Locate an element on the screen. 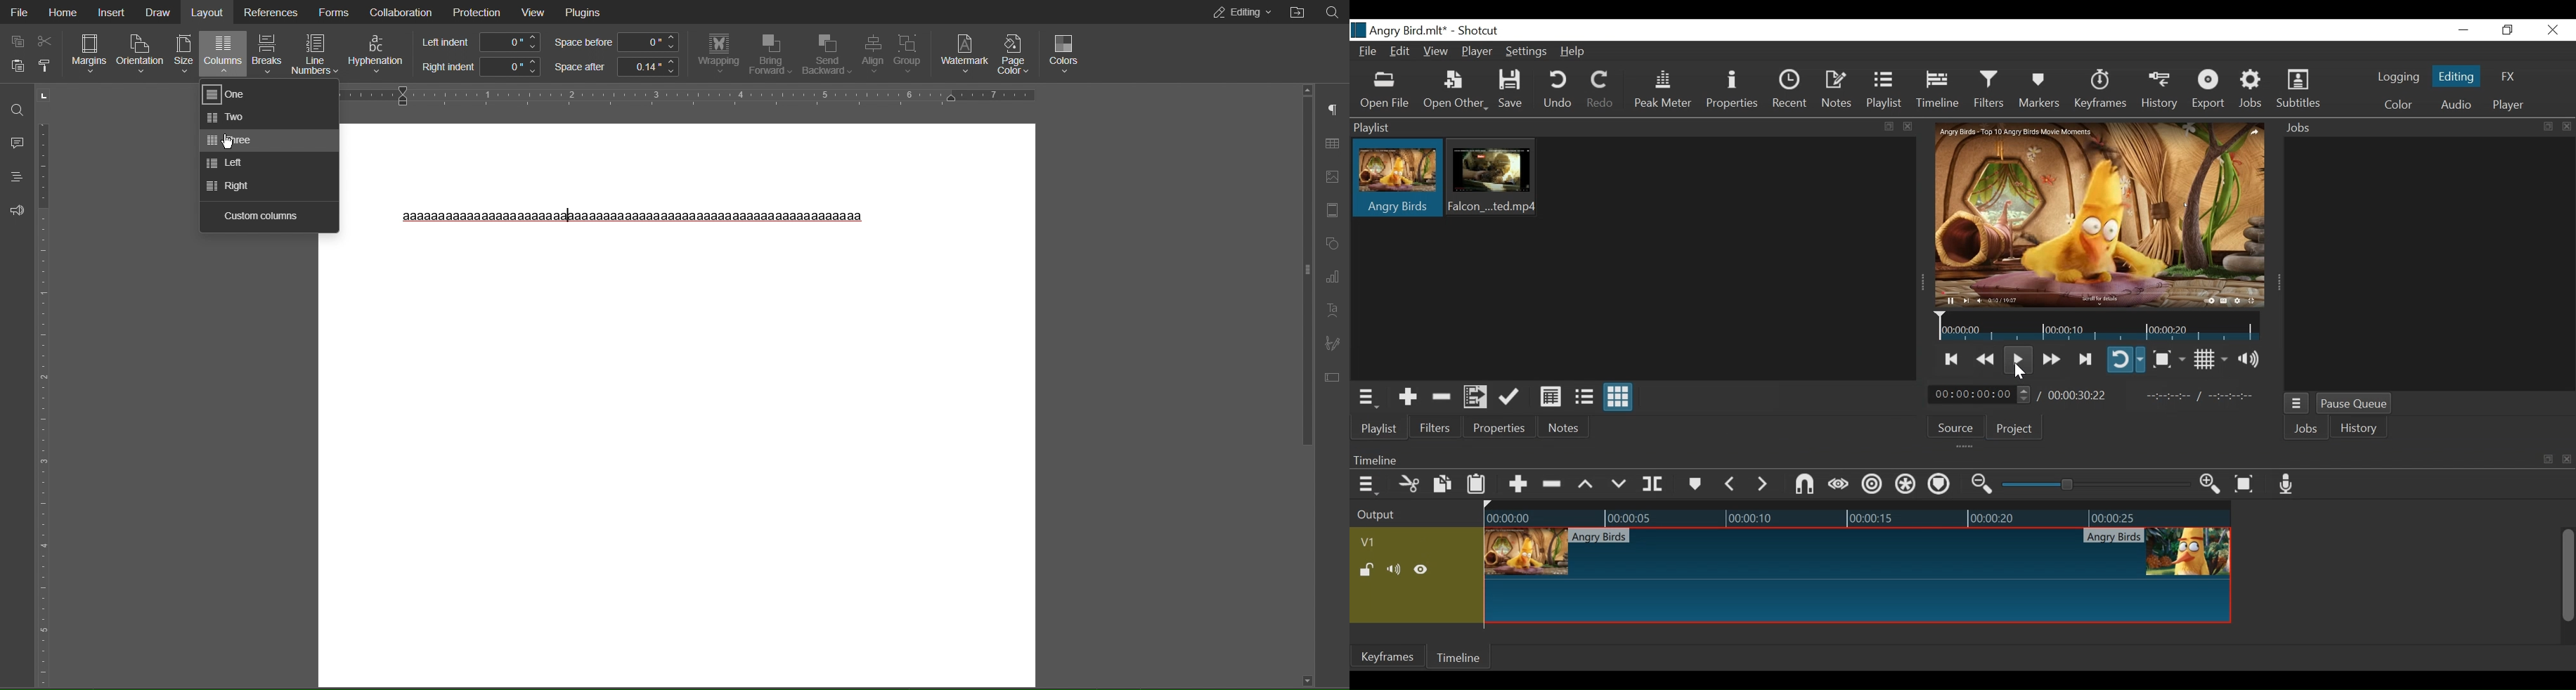 The height and width of the screenshot is (700, 2576). Play backward quickly is located at coordinates (1987, 357).